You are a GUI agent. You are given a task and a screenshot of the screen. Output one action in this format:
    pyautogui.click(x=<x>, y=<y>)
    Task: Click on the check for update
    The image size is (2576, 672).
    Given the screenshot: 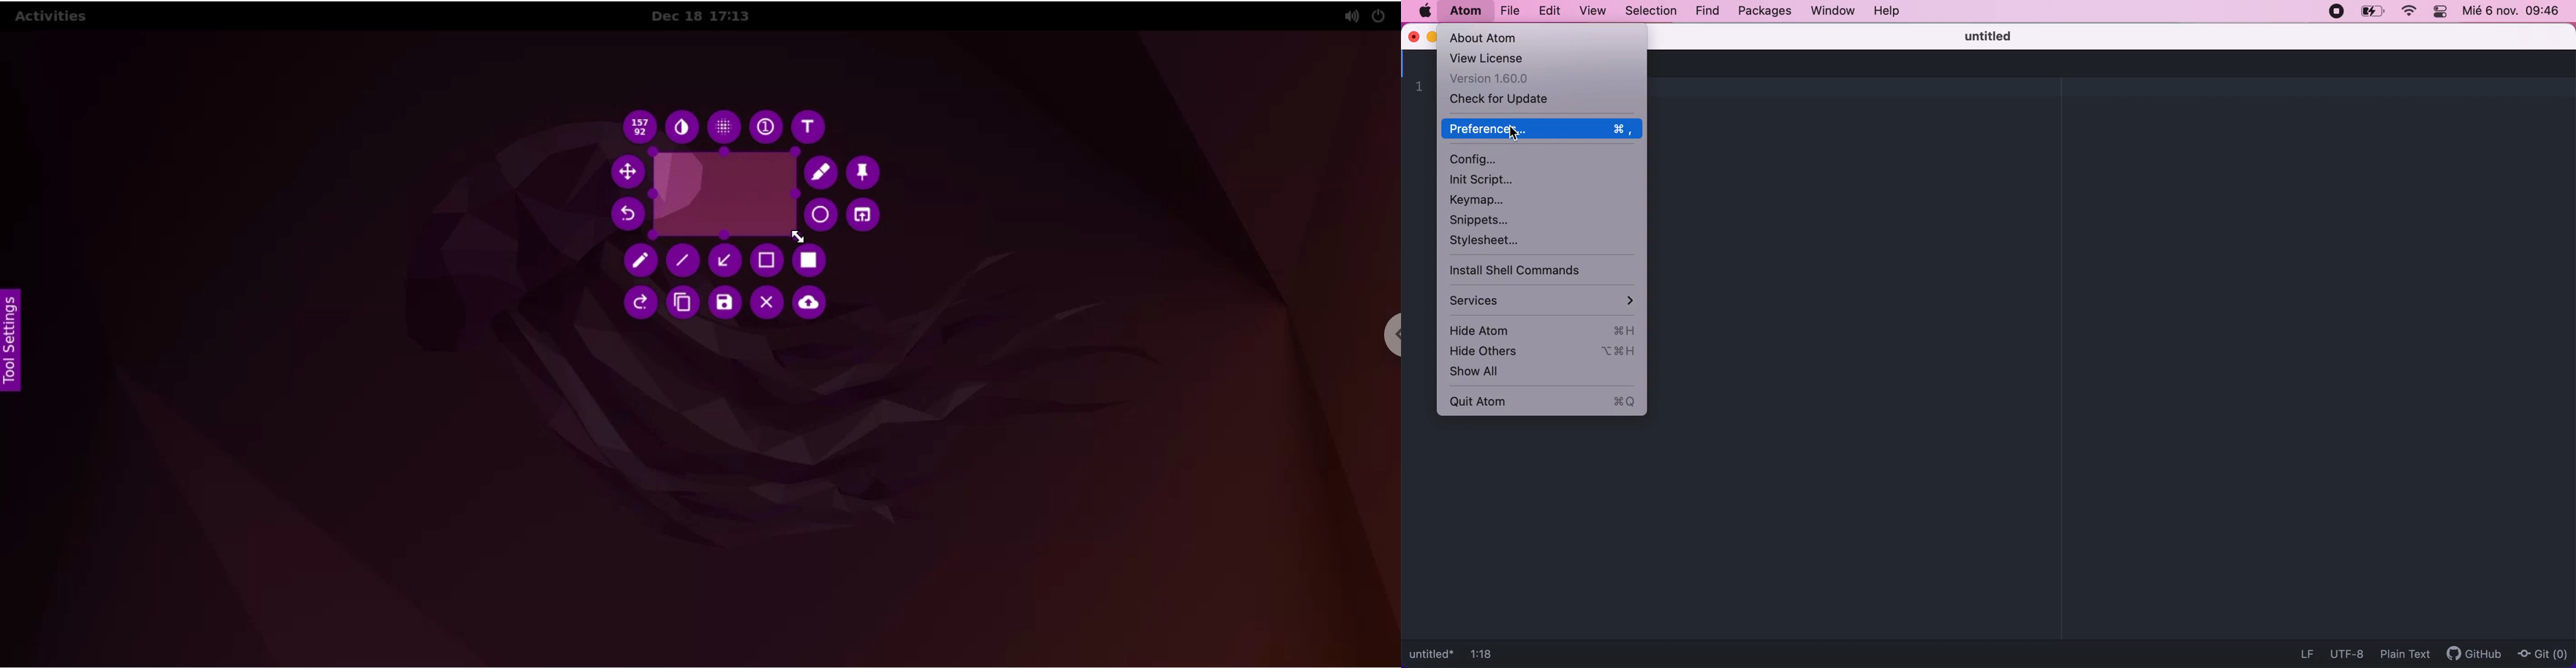 What is the action you would take?
    pyautogui.click(x=1505, y=100)
    